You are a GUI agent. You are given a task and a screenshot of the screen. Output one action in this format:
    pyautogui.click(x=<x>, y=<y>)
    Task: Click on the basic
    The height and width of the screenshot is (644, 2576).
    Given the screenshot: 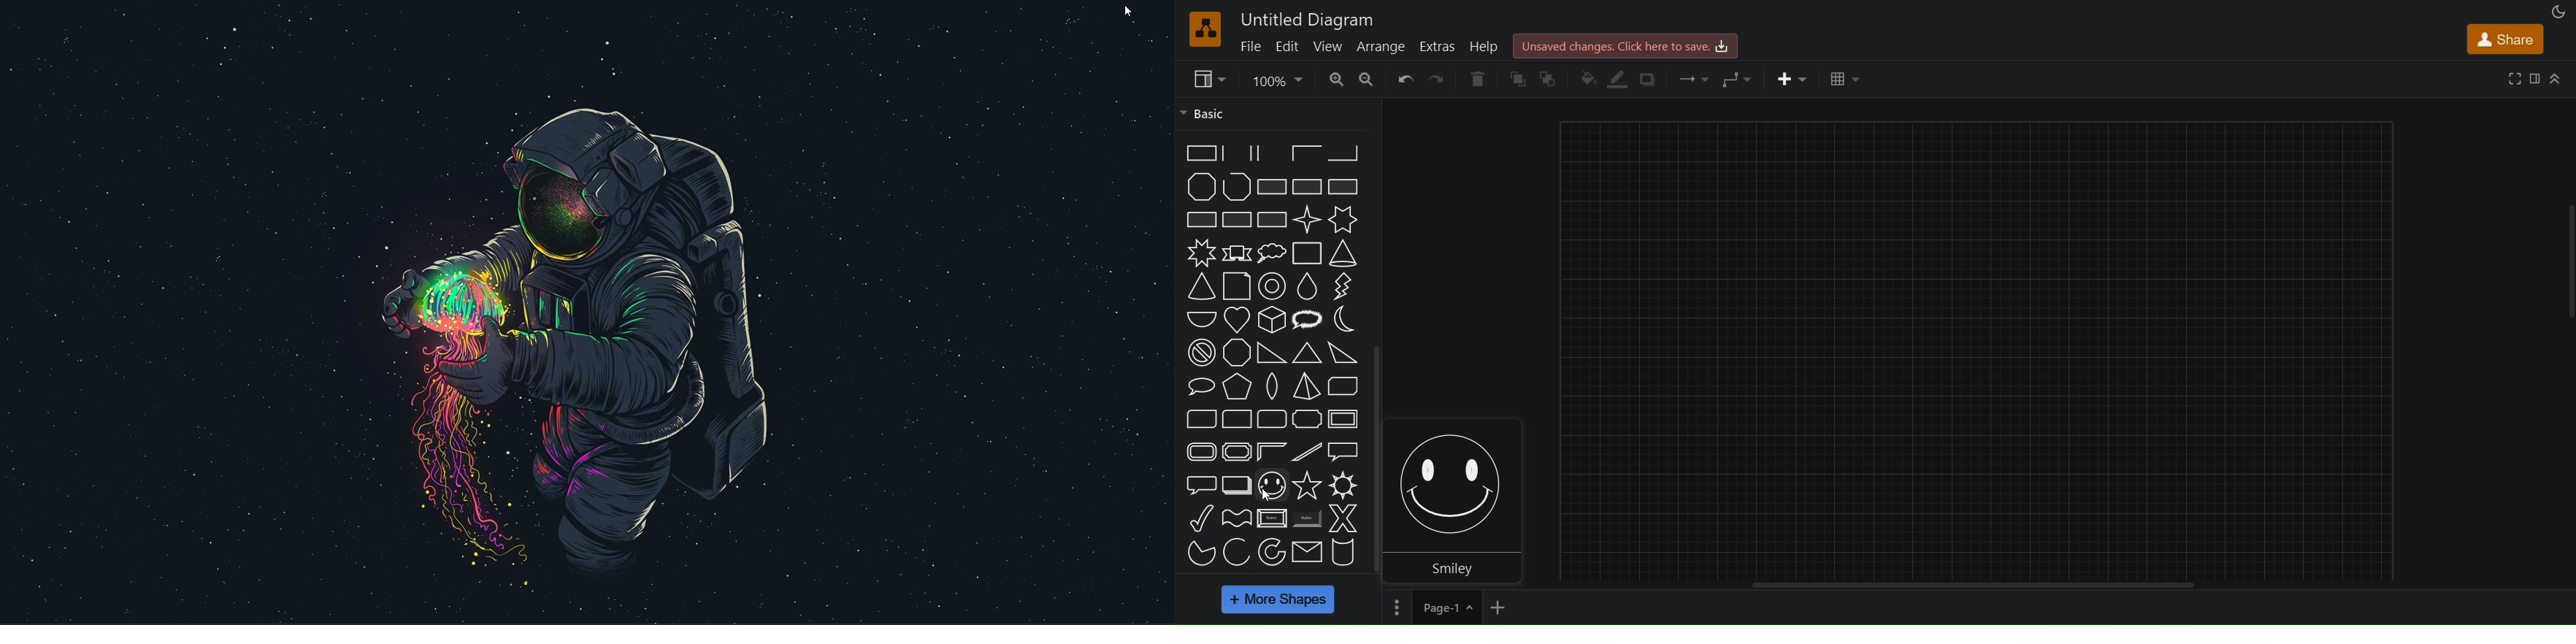 What is the action you would take?
    pyautogui.click(x=1205, y=112)
    